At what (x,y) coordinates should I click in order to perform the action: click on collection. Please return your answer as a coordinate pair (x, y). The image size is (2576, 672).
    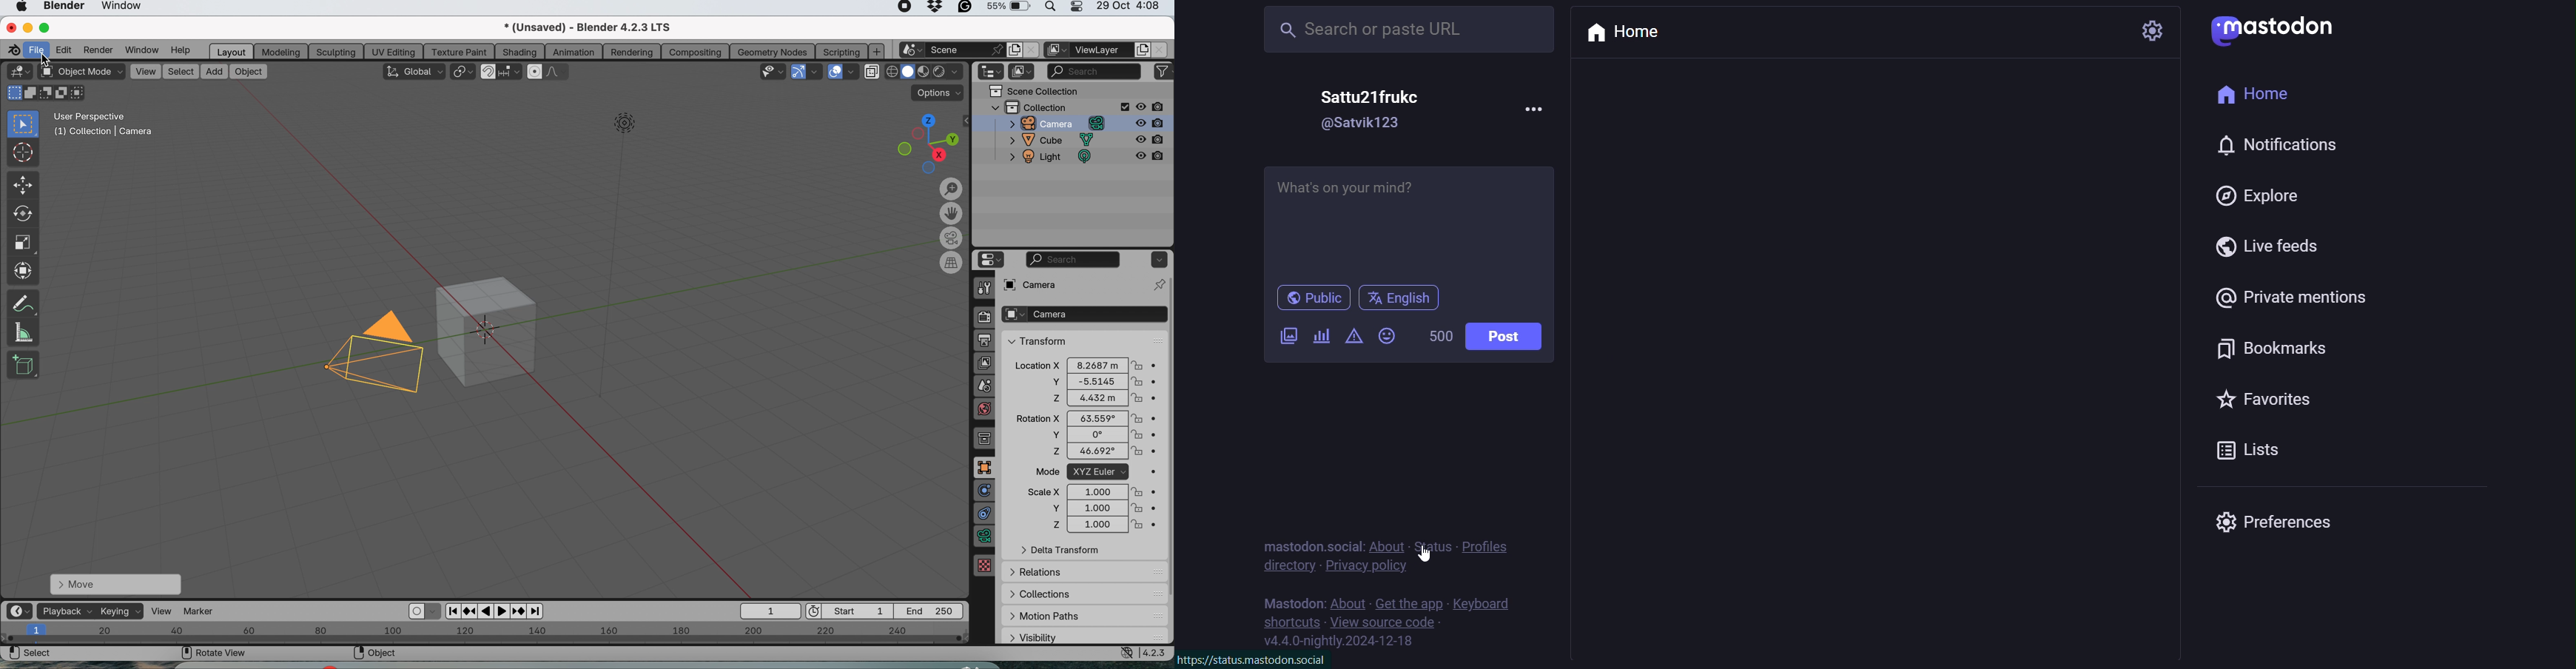
    Looking at the image, I should click on (1060, 106).